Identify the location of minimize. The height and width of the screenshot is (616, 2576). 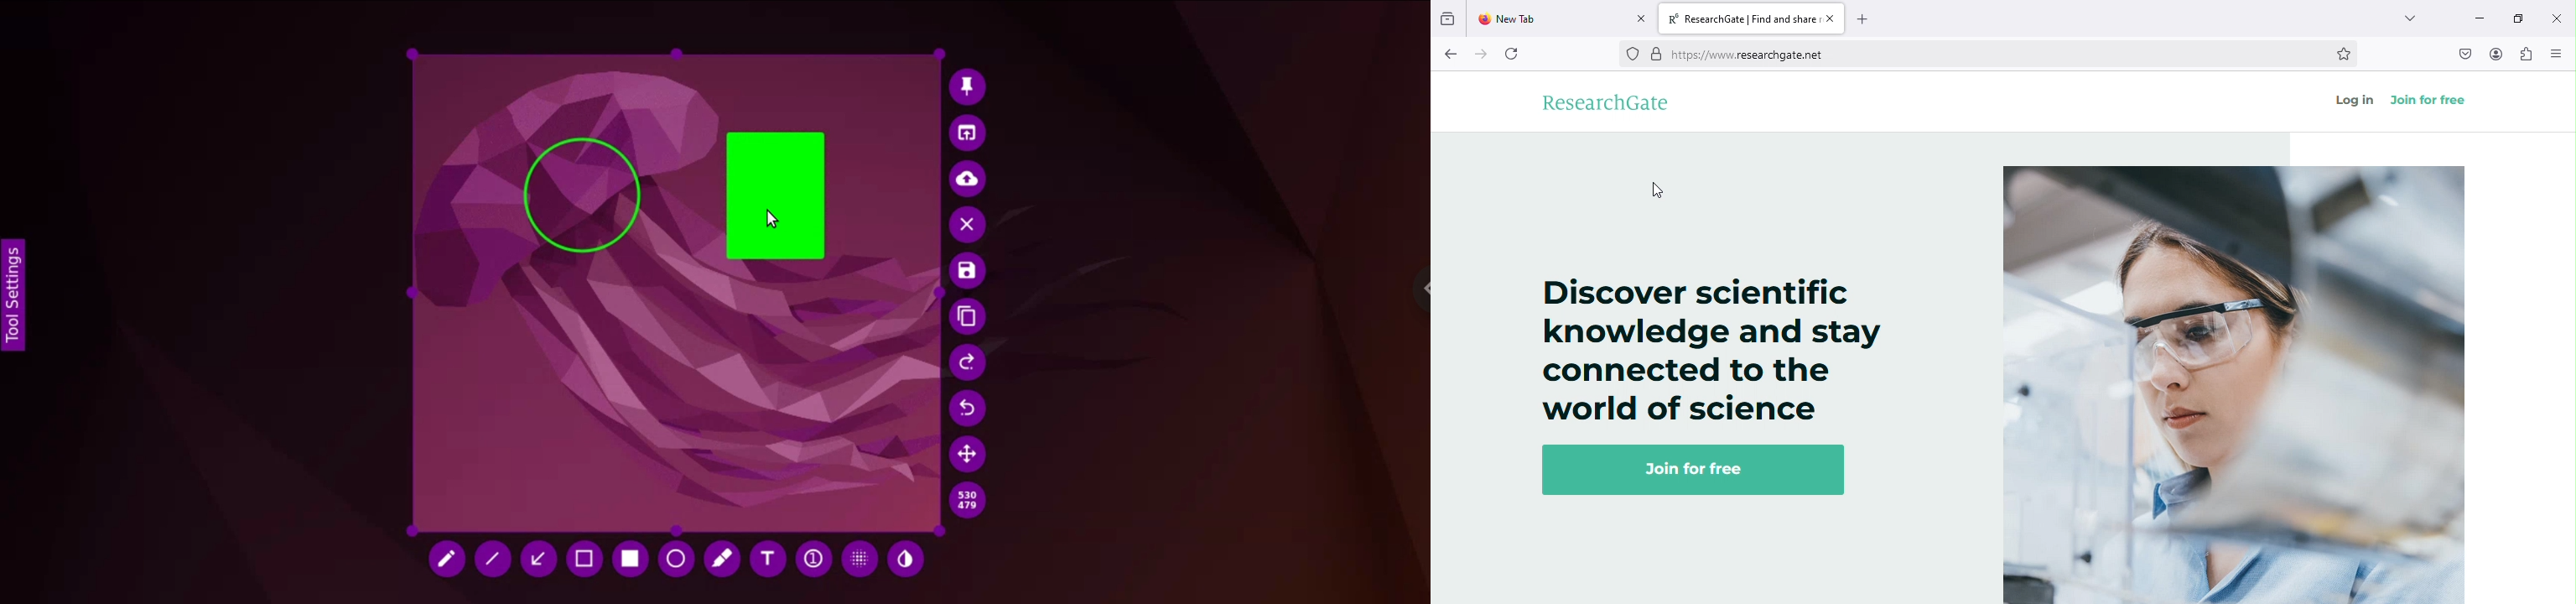
(2480, 17).